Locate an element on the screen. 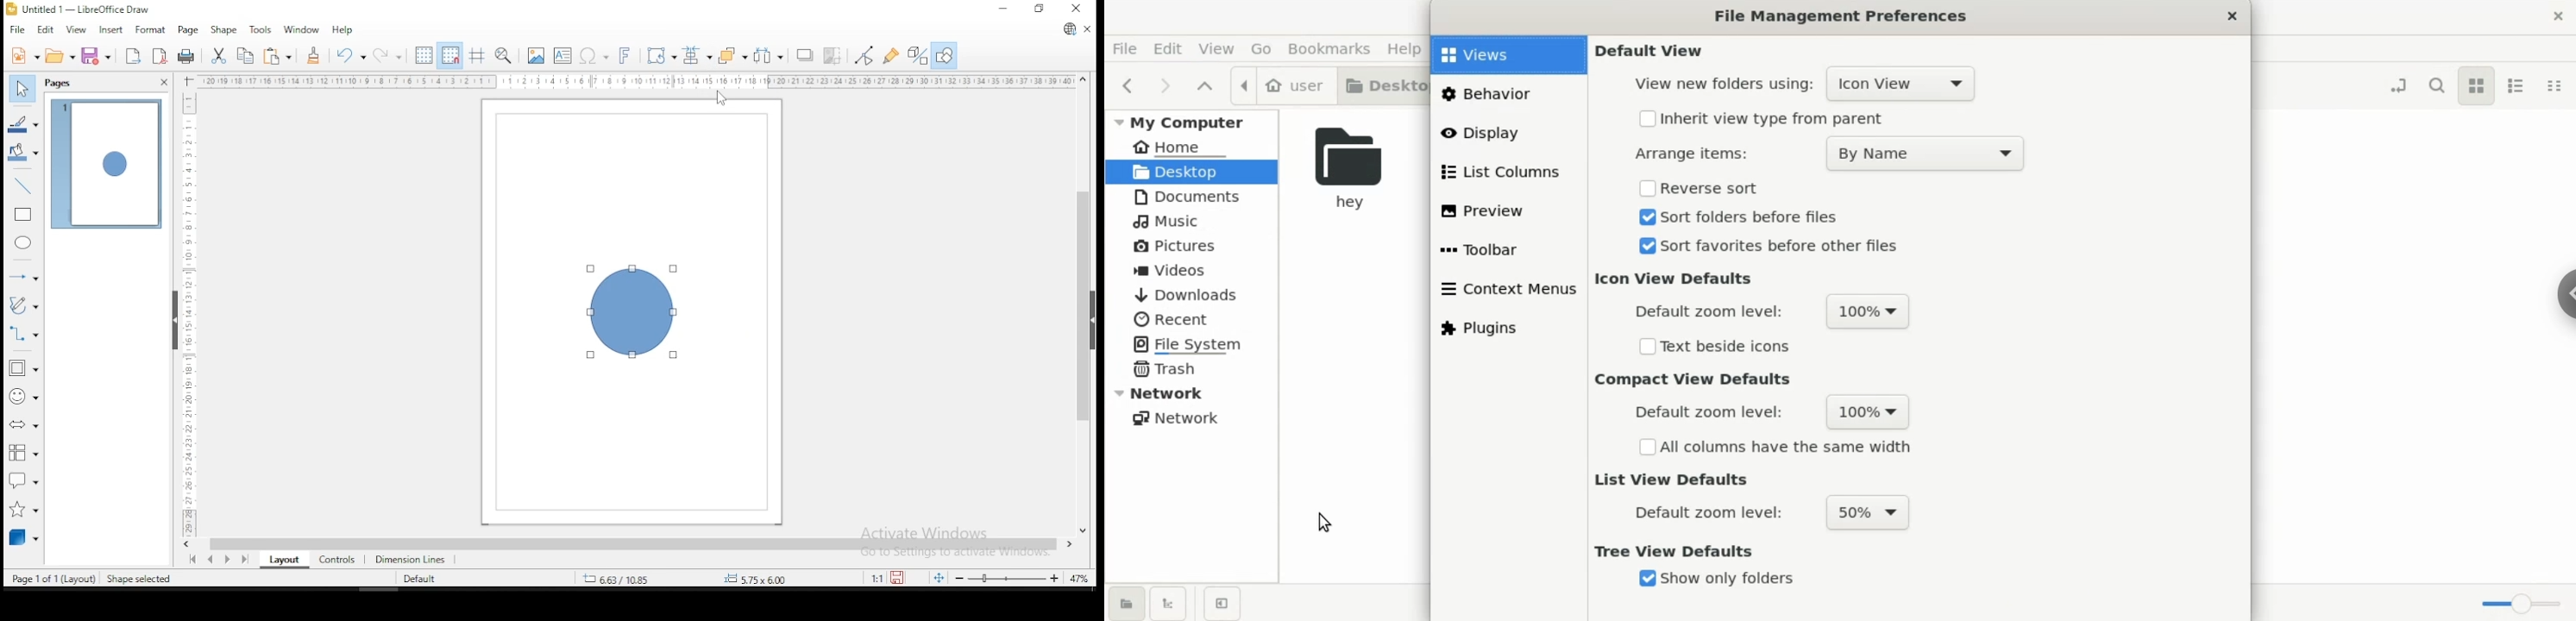  minimize is located at coordinates (1005, 8).